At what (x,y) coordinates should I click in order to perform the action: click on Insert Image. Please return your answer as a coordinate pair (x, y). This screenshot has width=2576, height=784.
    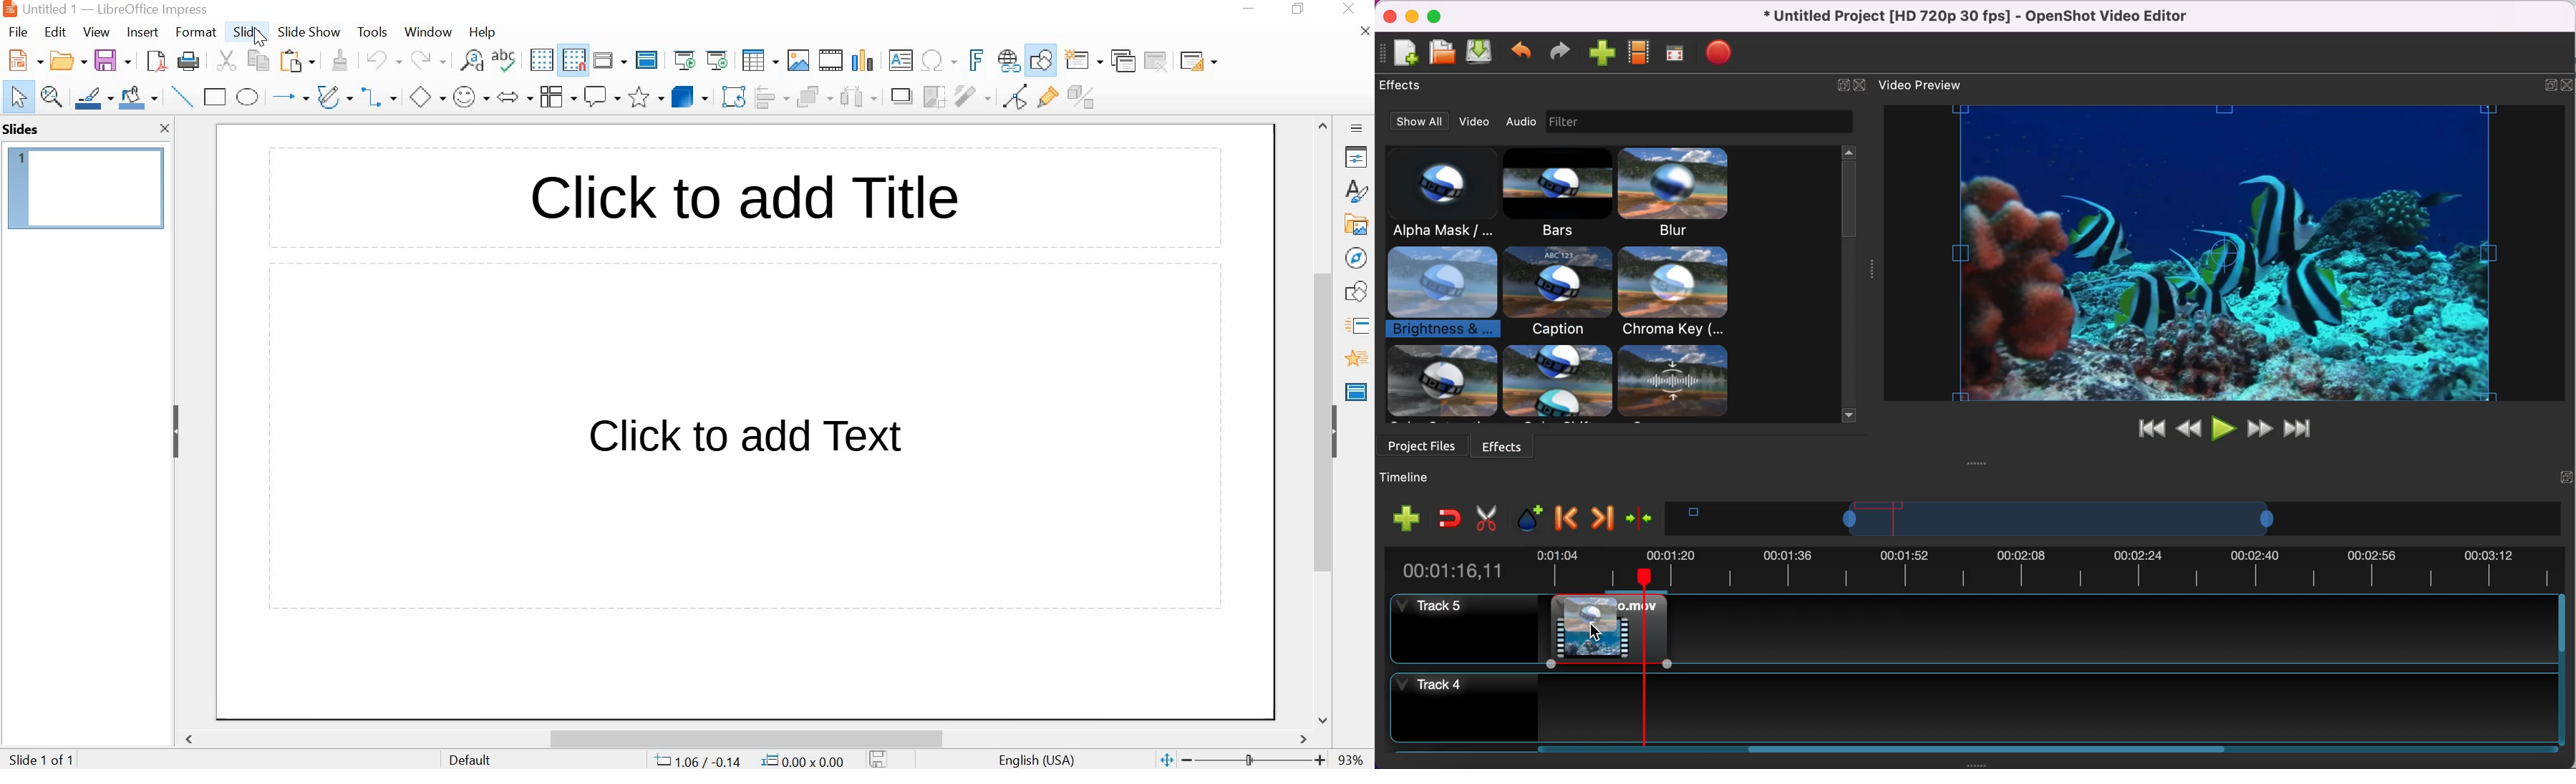
    Looking at the image, I should click on (799, 61).